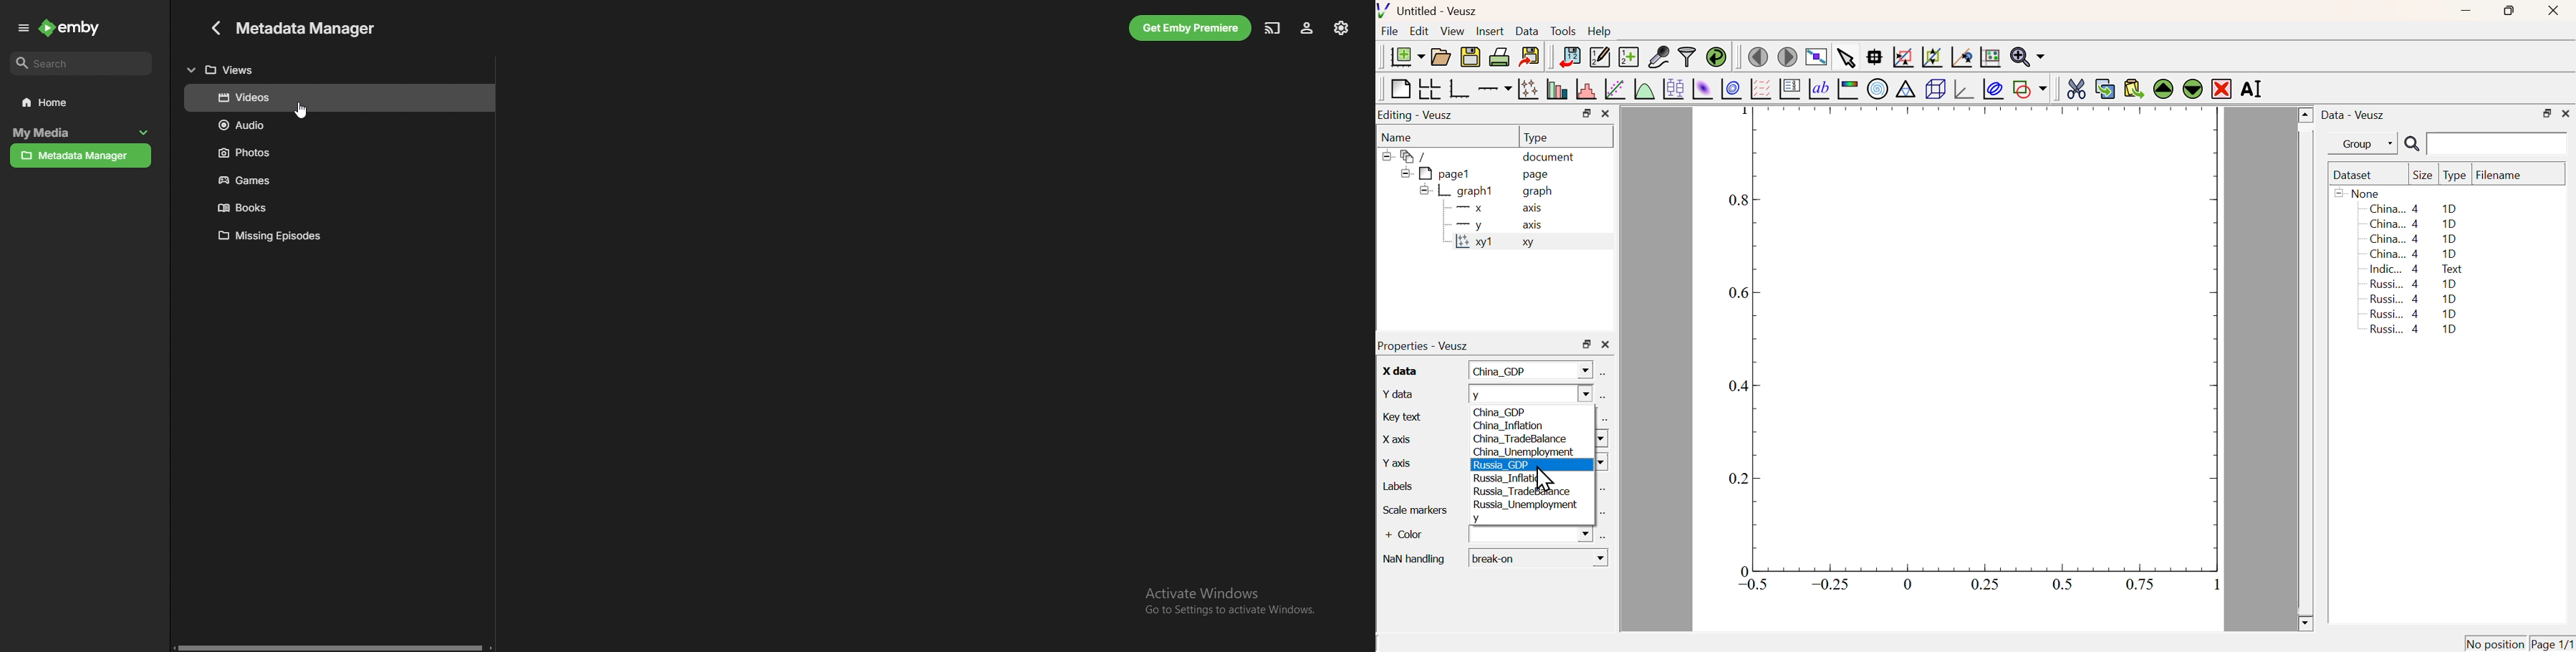  Describe the element at coordinates (2455, 176) in the screenshot. I see `Type` at that location.